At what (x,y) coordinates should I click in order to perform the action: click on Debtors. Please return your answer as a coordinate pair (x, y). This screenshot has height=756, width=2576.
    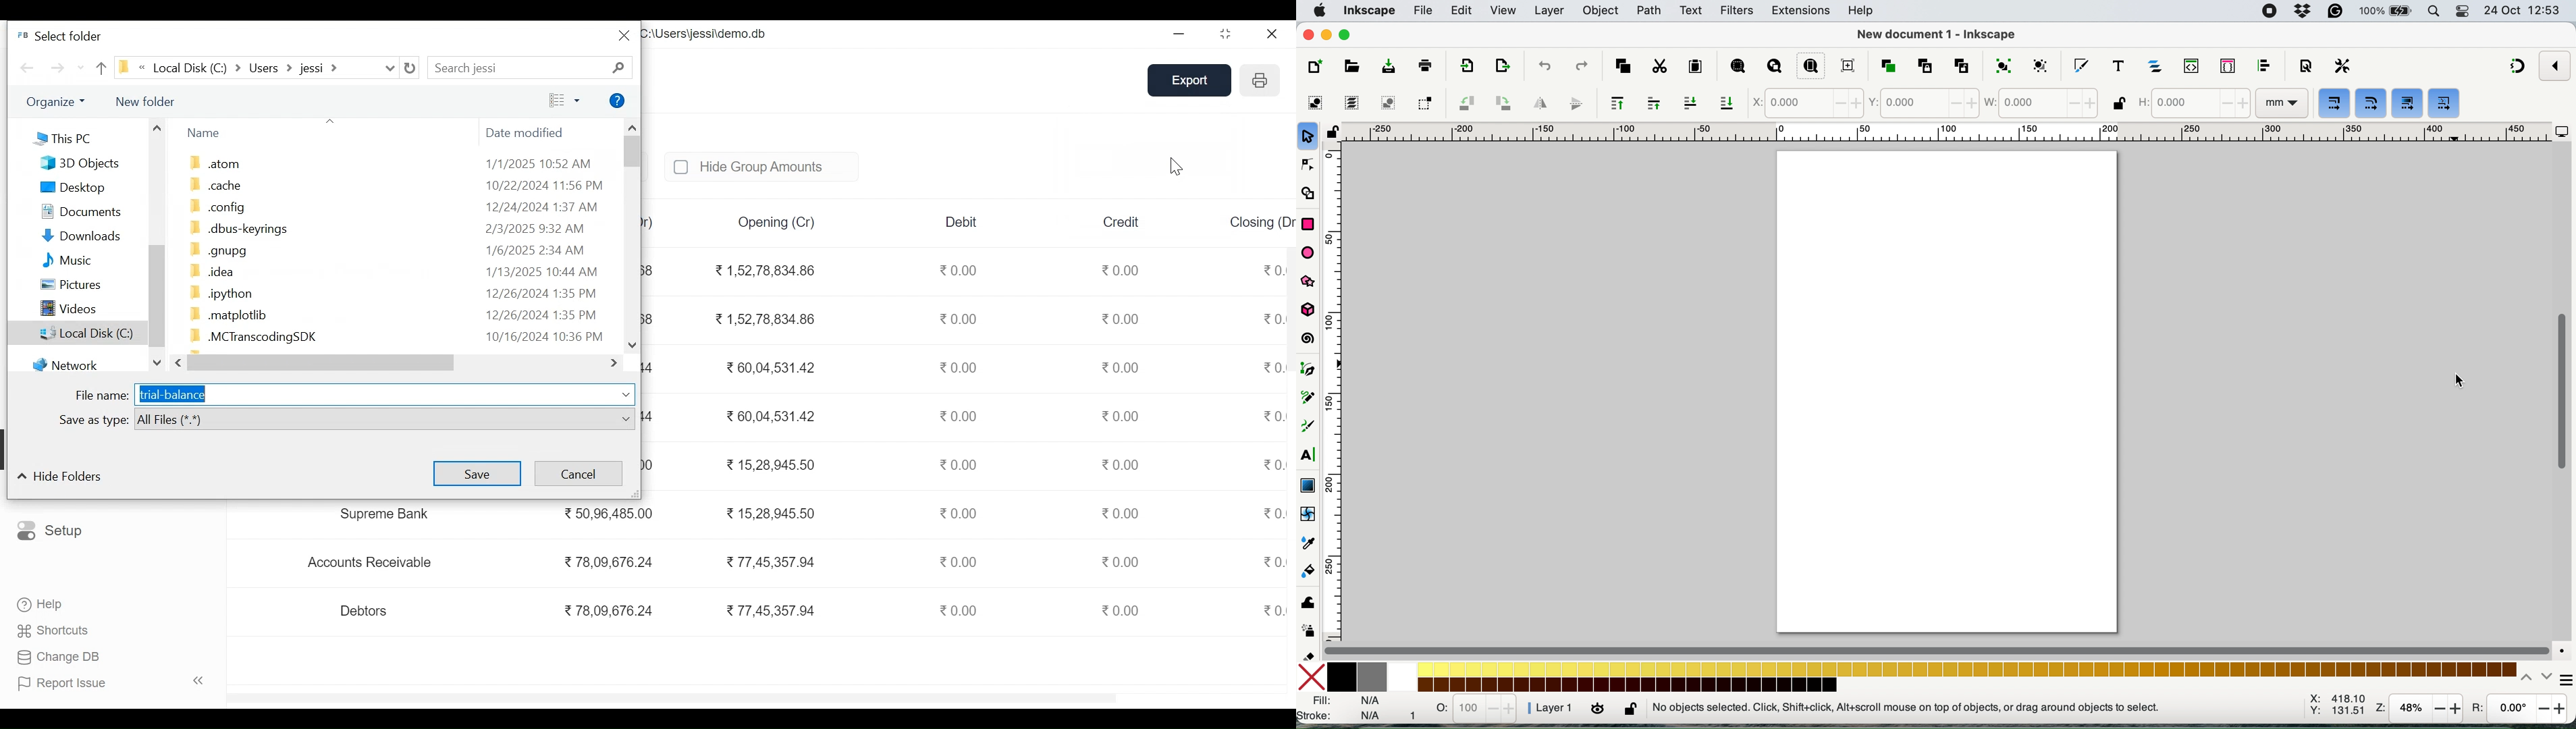
    Looking at the image, I should click on (365, 610).